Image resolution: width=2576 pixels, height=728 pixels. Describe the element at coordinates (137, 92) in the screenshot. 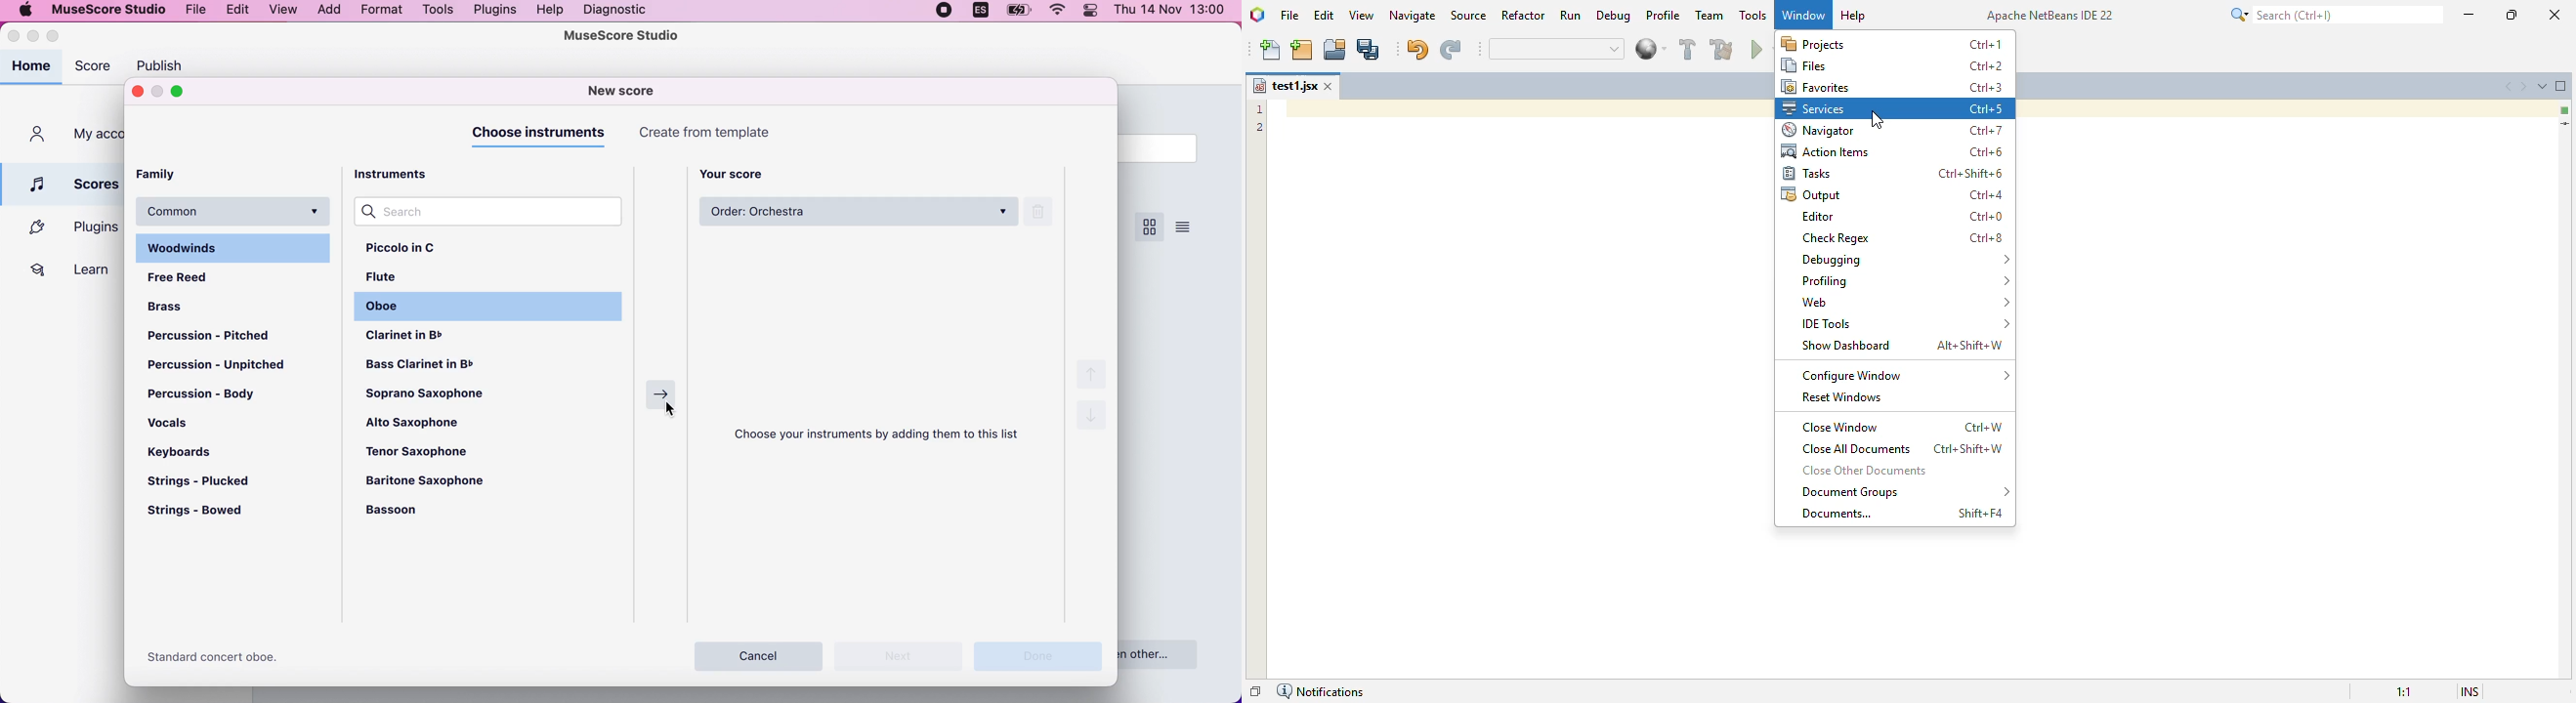

I see `close` at that location.